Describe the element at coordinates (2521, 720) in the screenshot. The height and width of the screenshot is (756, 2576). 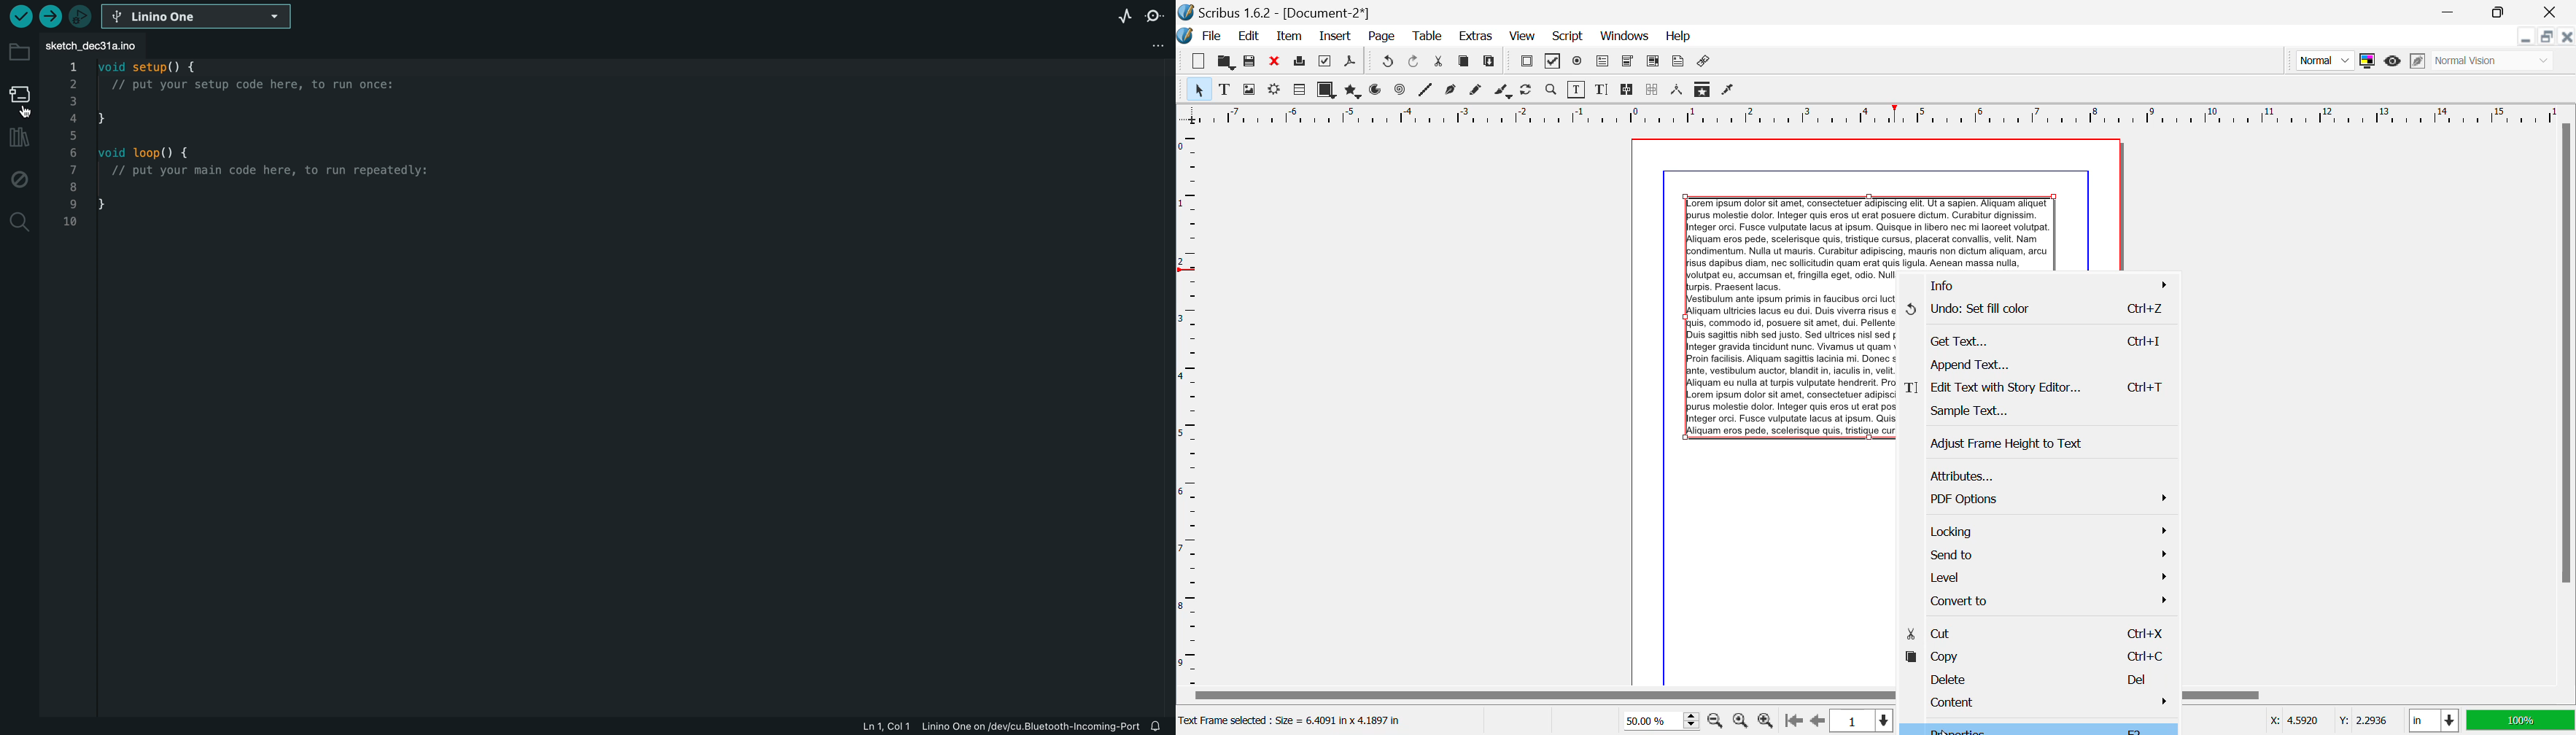
I see `Display Appearance` at that location.